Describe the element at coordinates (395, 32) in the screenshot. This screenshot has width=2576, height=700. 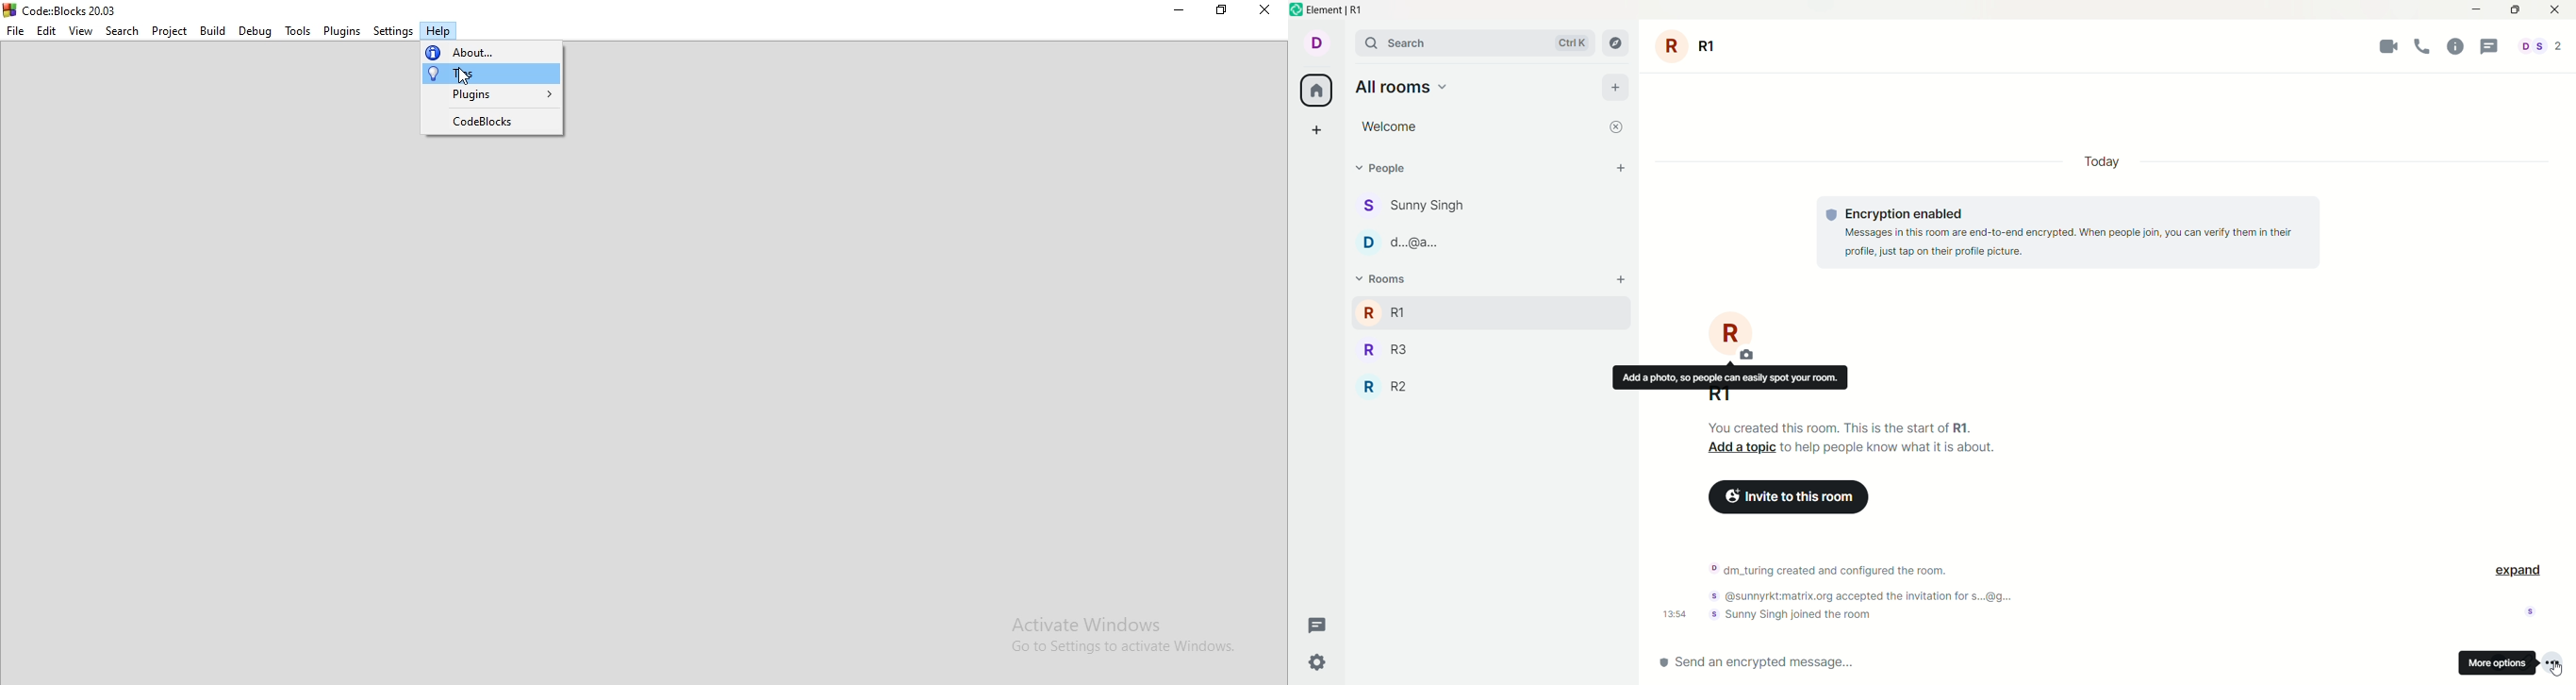
I see `Settings ` at that location.